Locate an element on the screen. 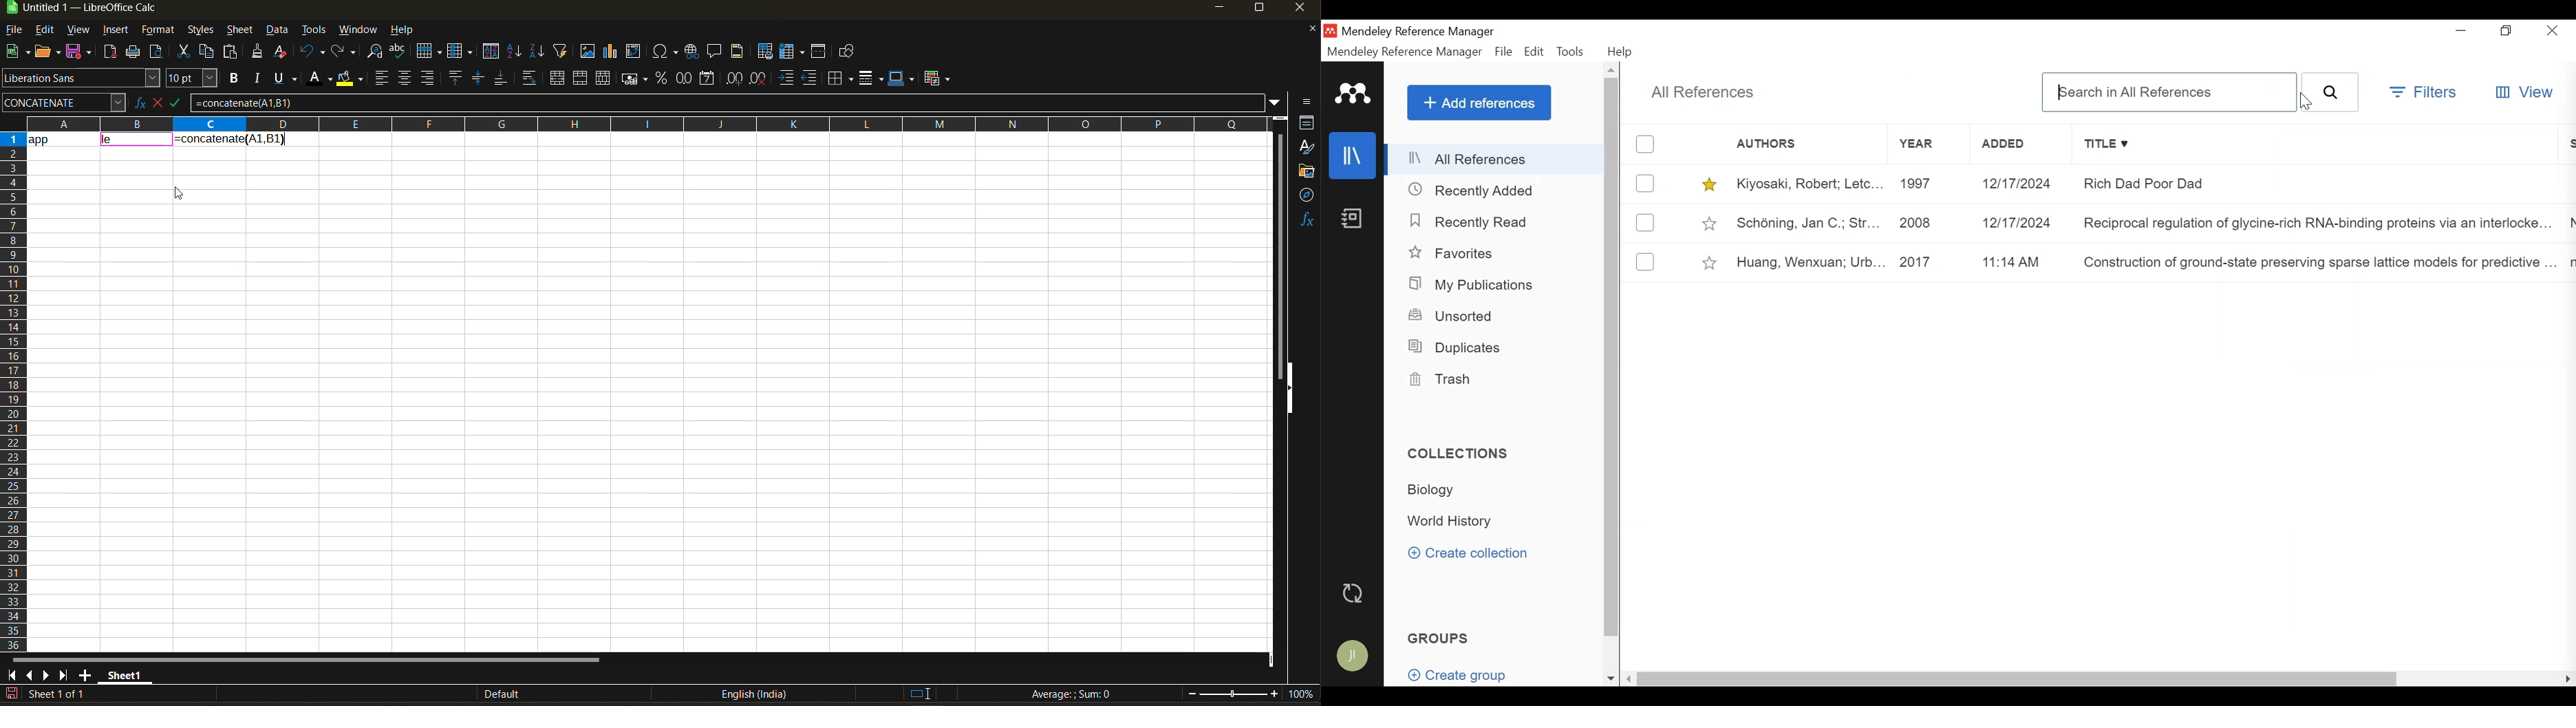 This screenshot has width=2576, height=728. File is located at coordinates (1502, 52).